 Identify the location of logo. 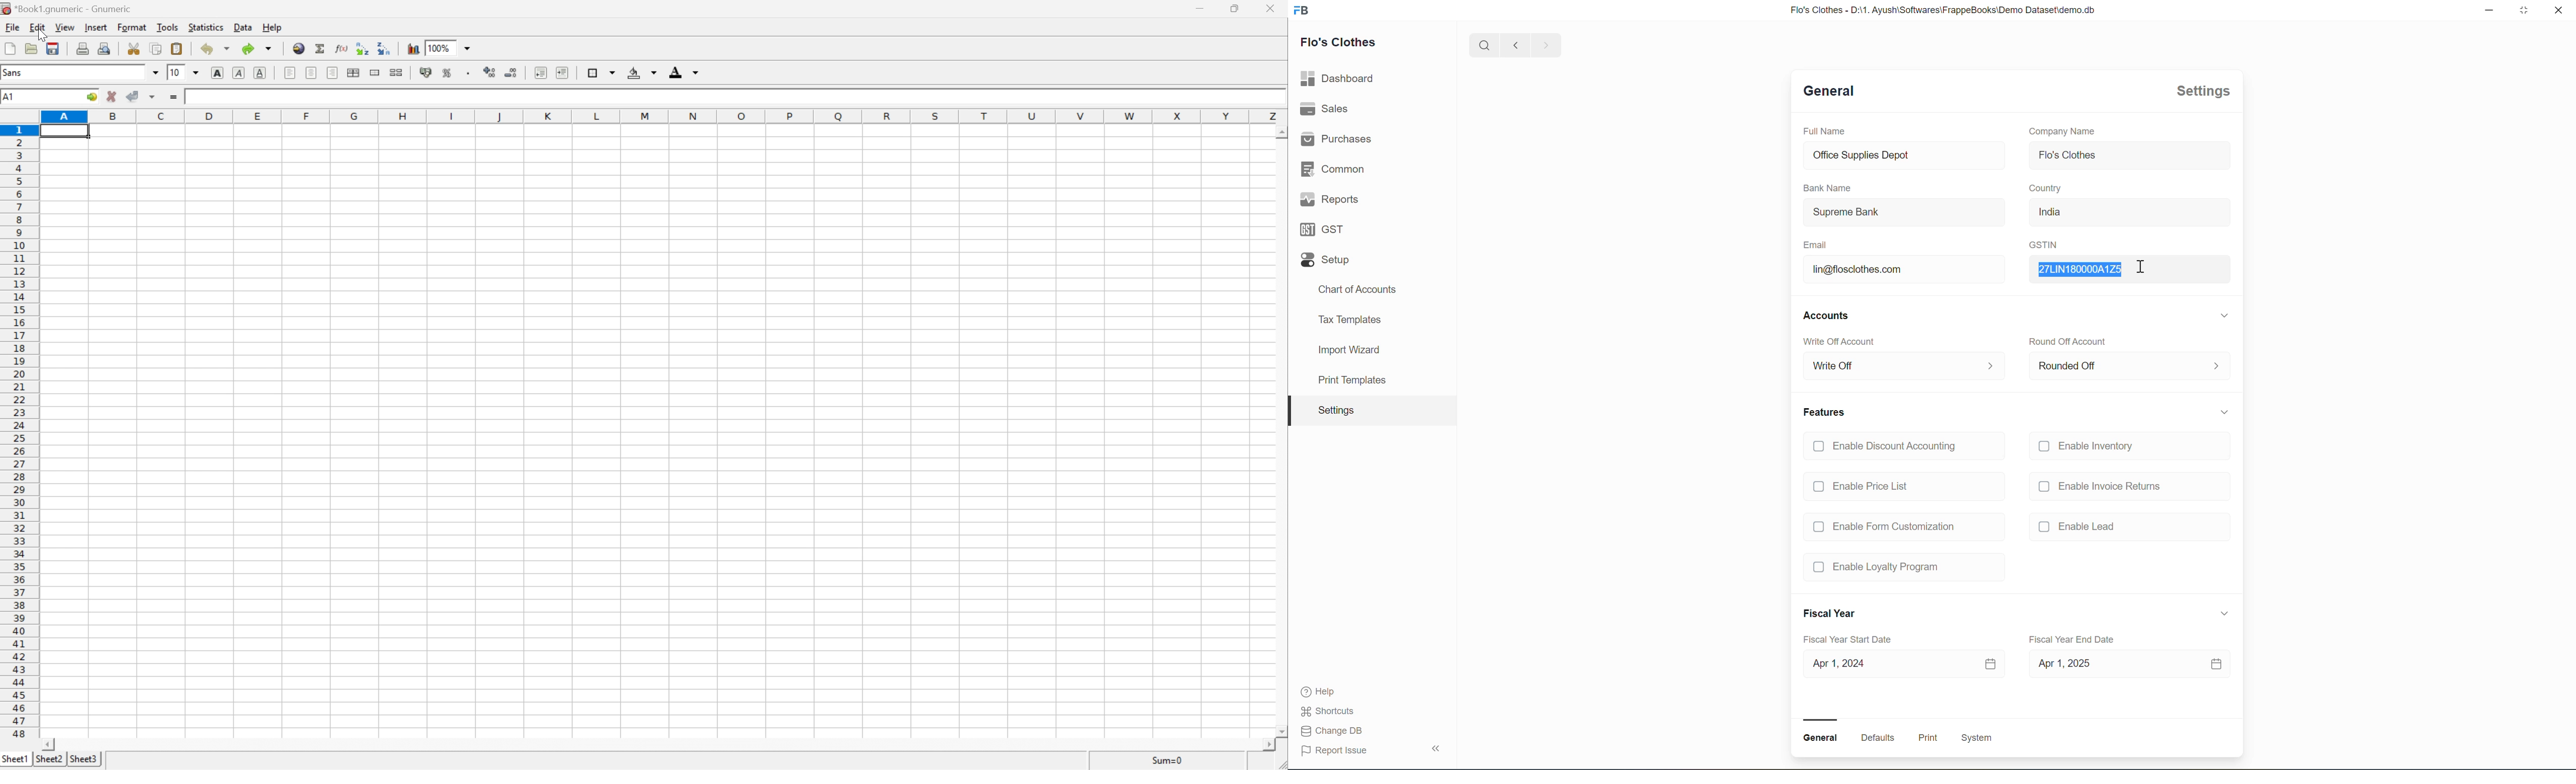
(1302, 9).